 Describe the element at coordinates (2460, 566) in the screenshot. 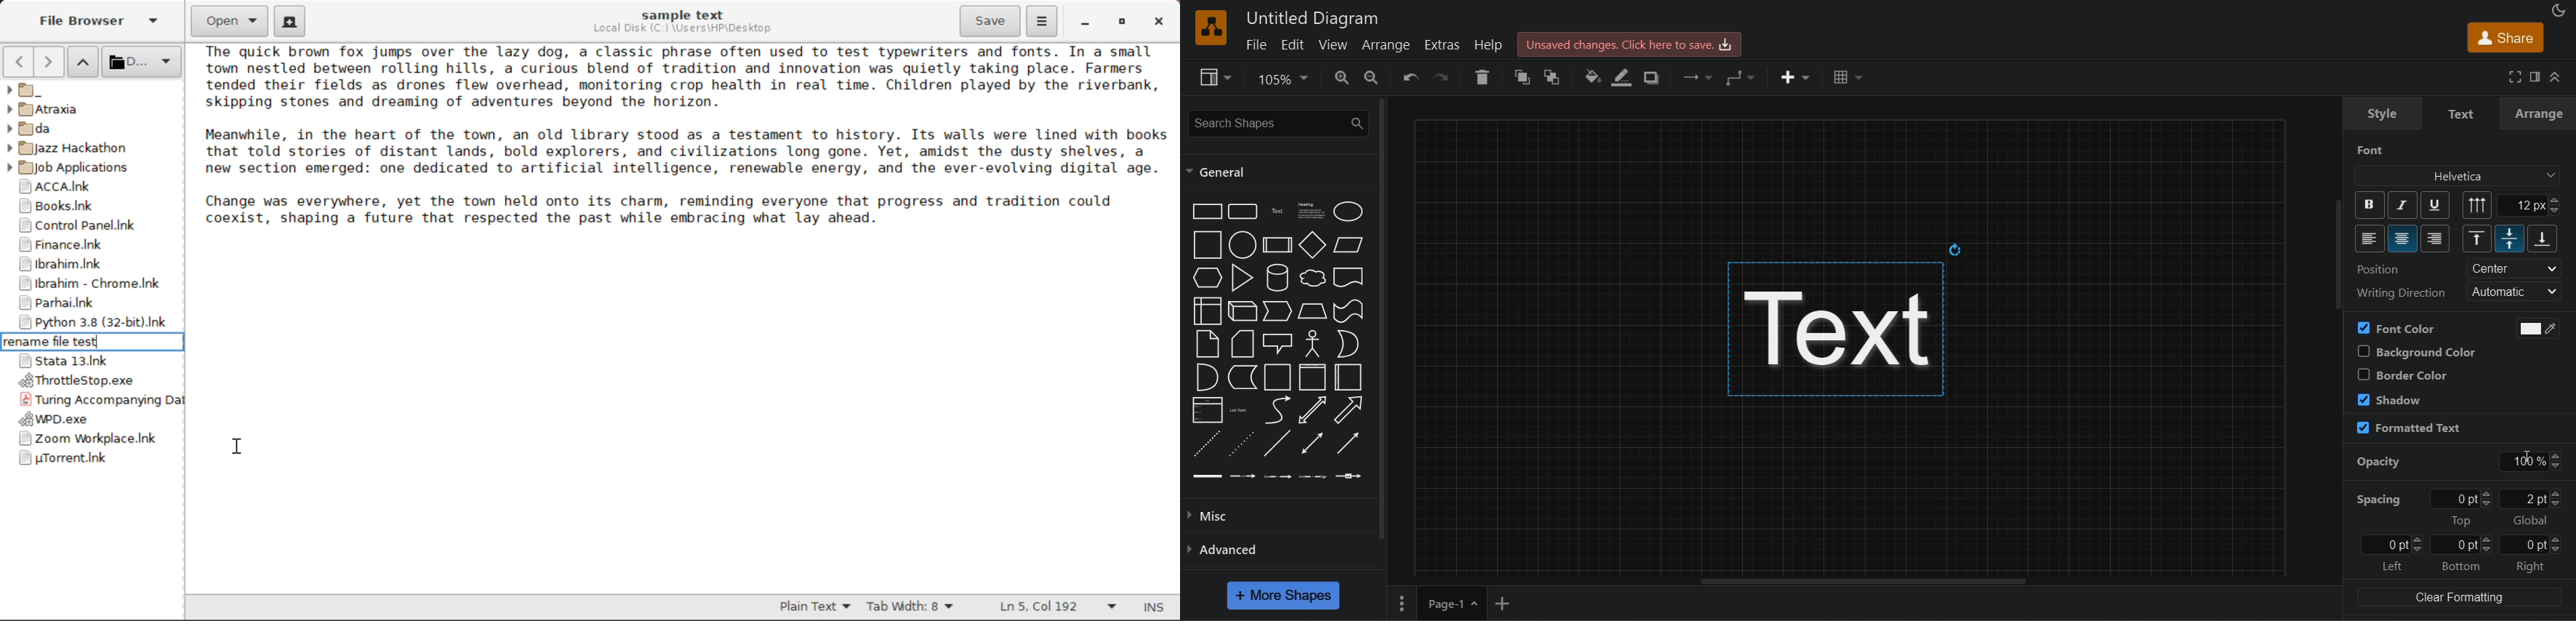

I see `bottom` at that location.